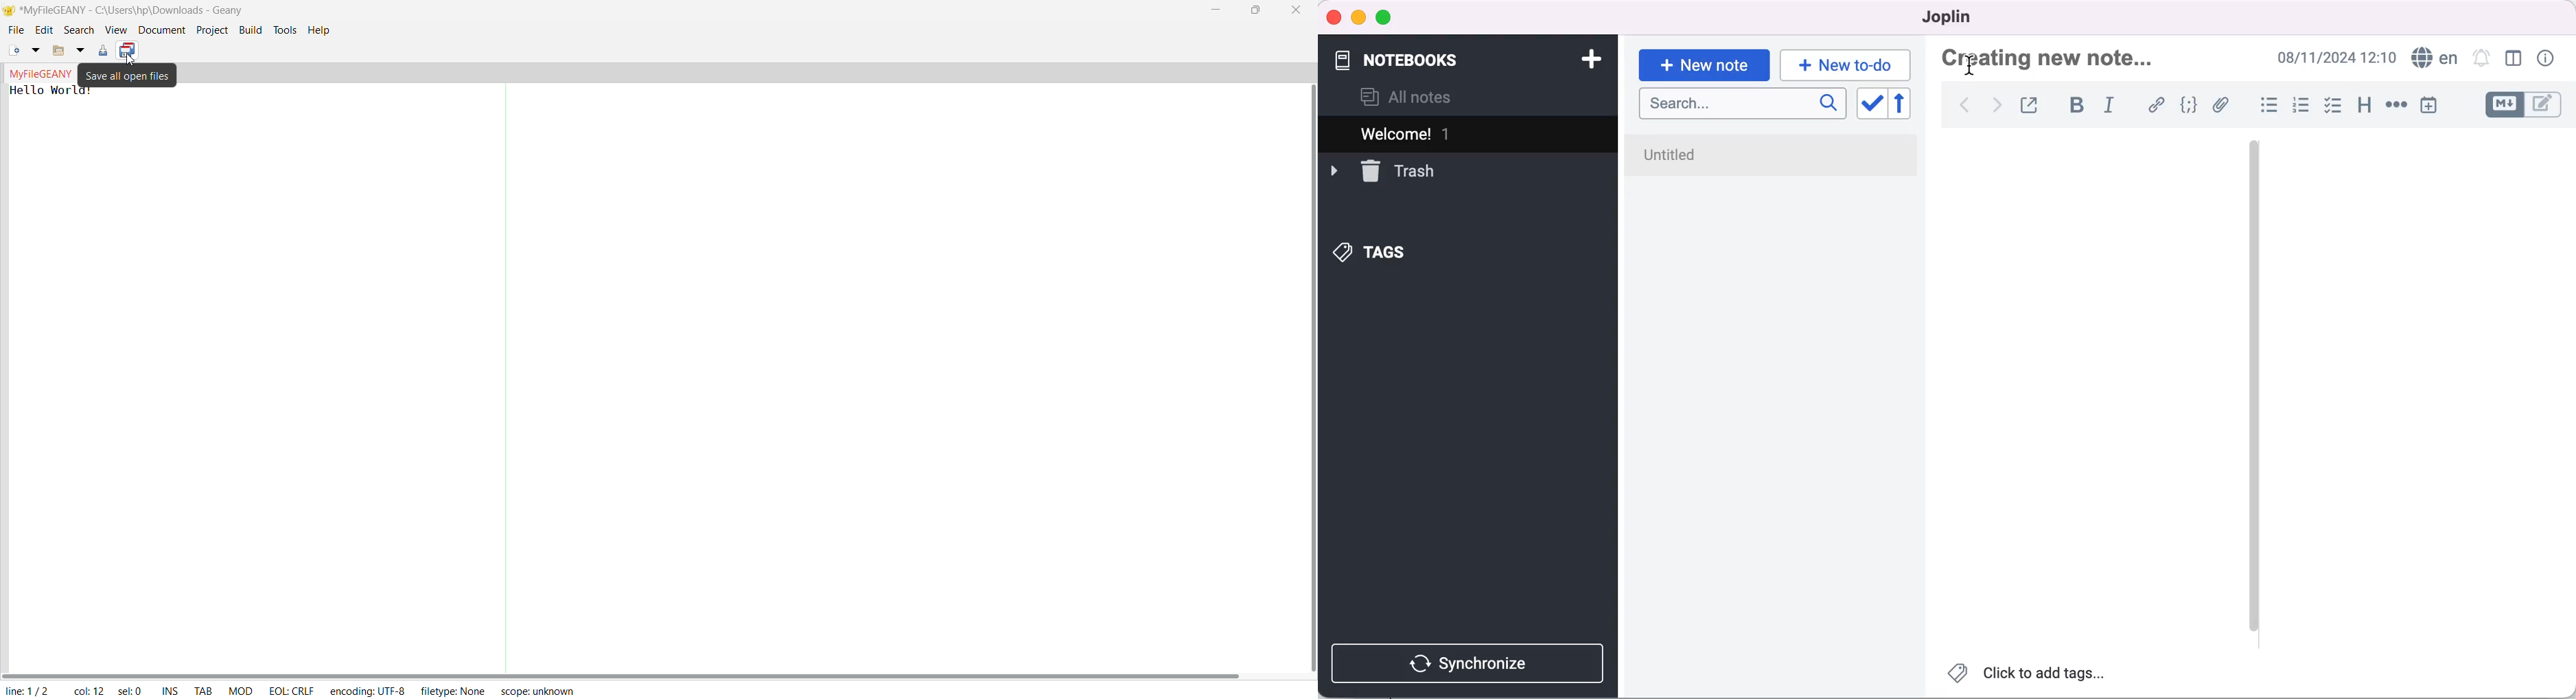 Image resolution: width=2576 pixels, height=700 pixels. What do you see at coordinates (104, 51) in the screenshot?
I see `Save Current File` at bounding box center [104, 51].